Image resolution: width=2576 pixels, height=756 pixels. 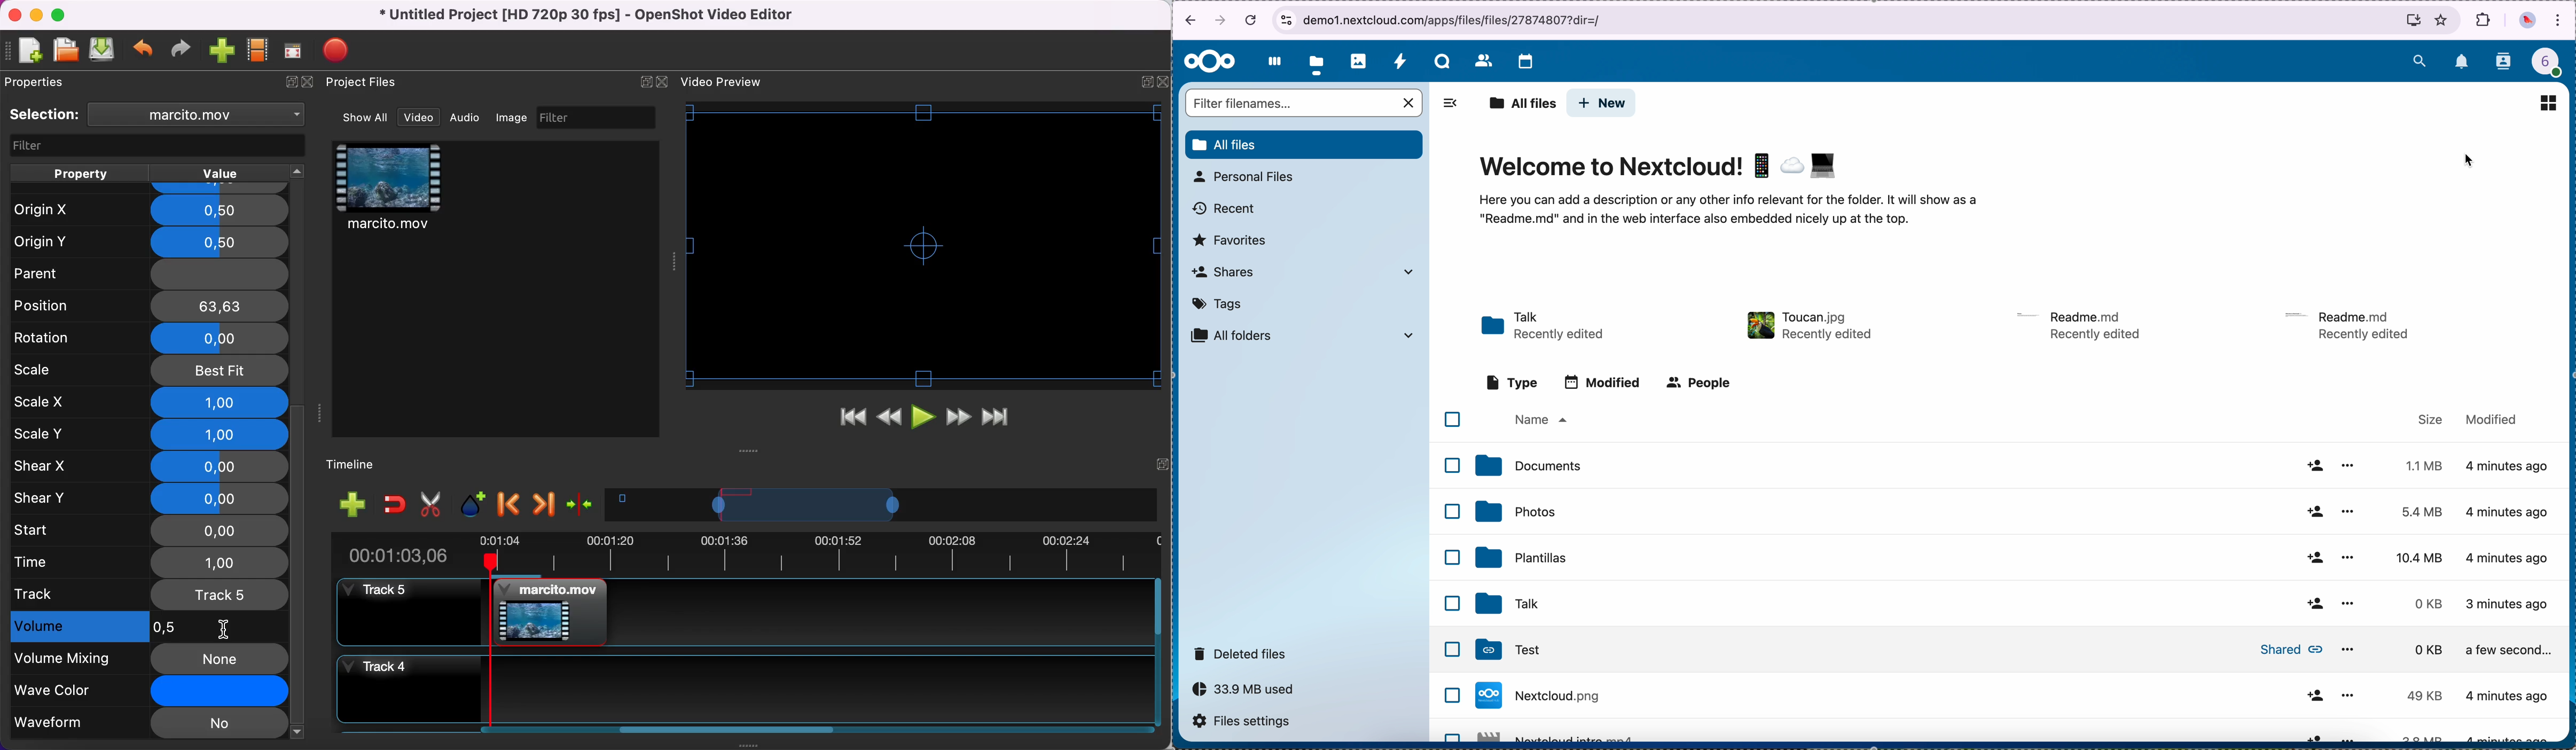 What do you see at coordinates (2348, 510) in the screenshot?
I see `more options` at bounding box center [2348, 510].